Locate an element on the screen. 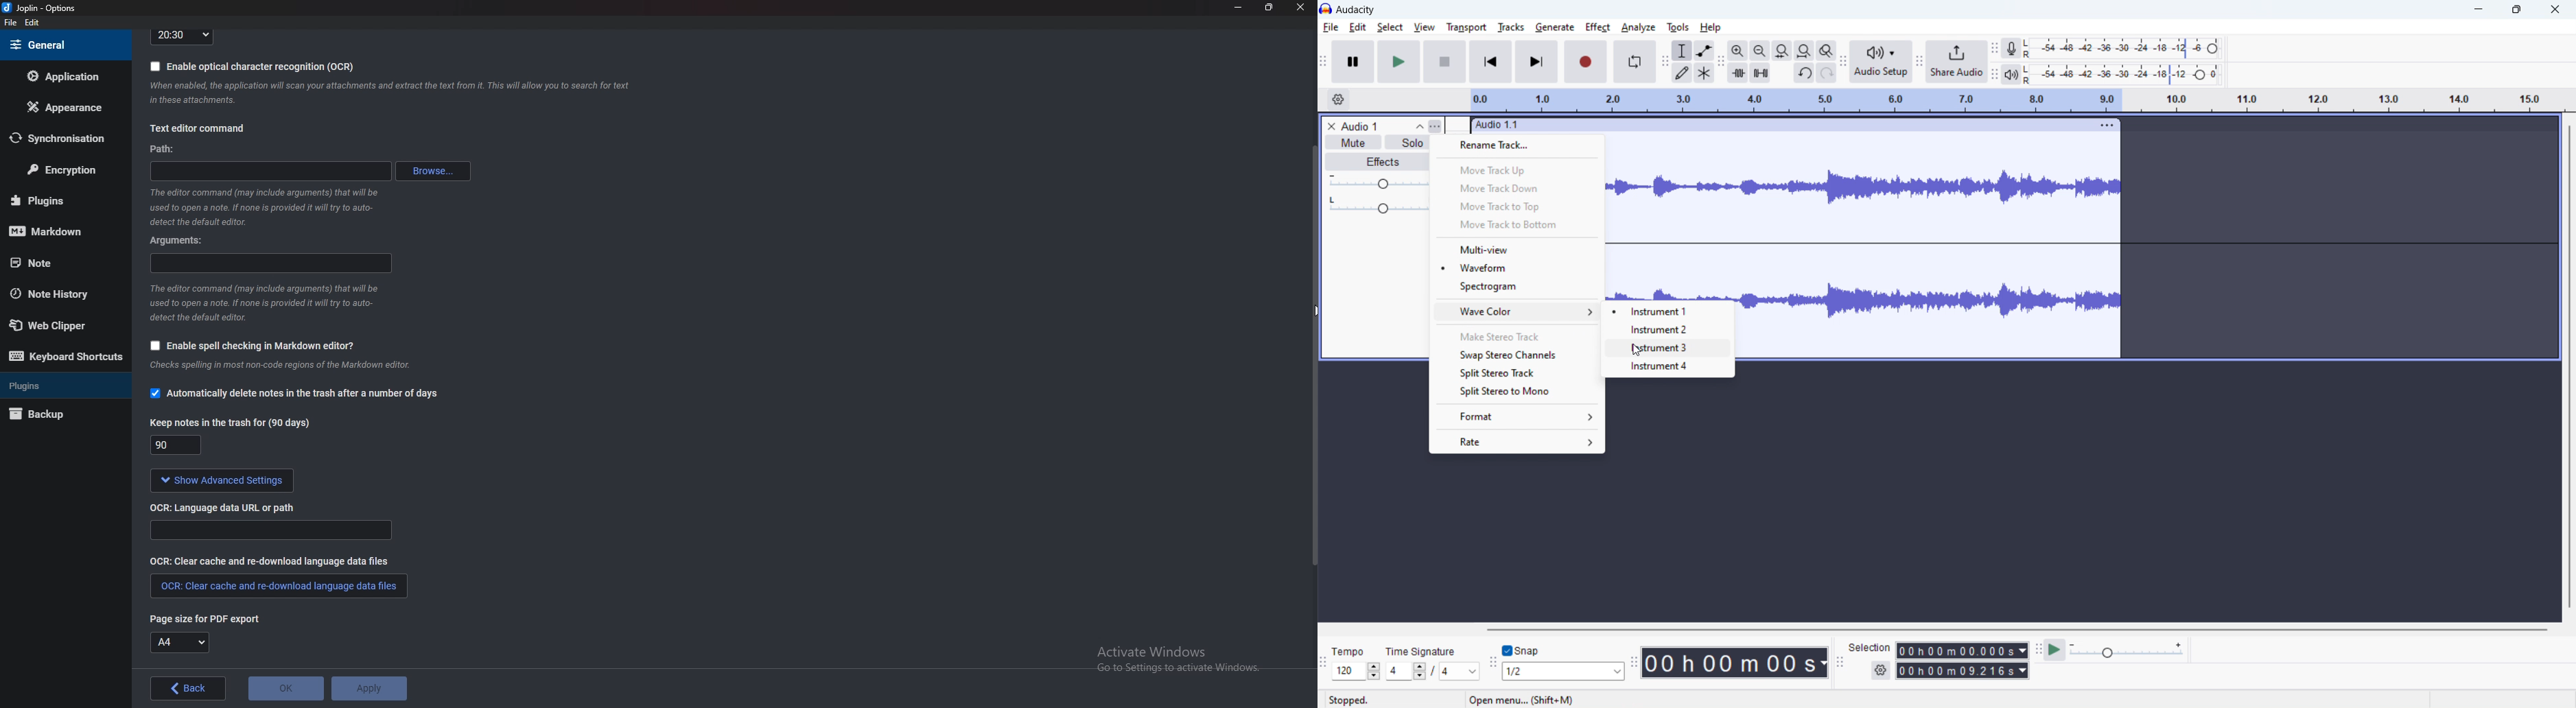 This screenshot has width=2576, height=728. waveform is located at coordinates (1517, 268).